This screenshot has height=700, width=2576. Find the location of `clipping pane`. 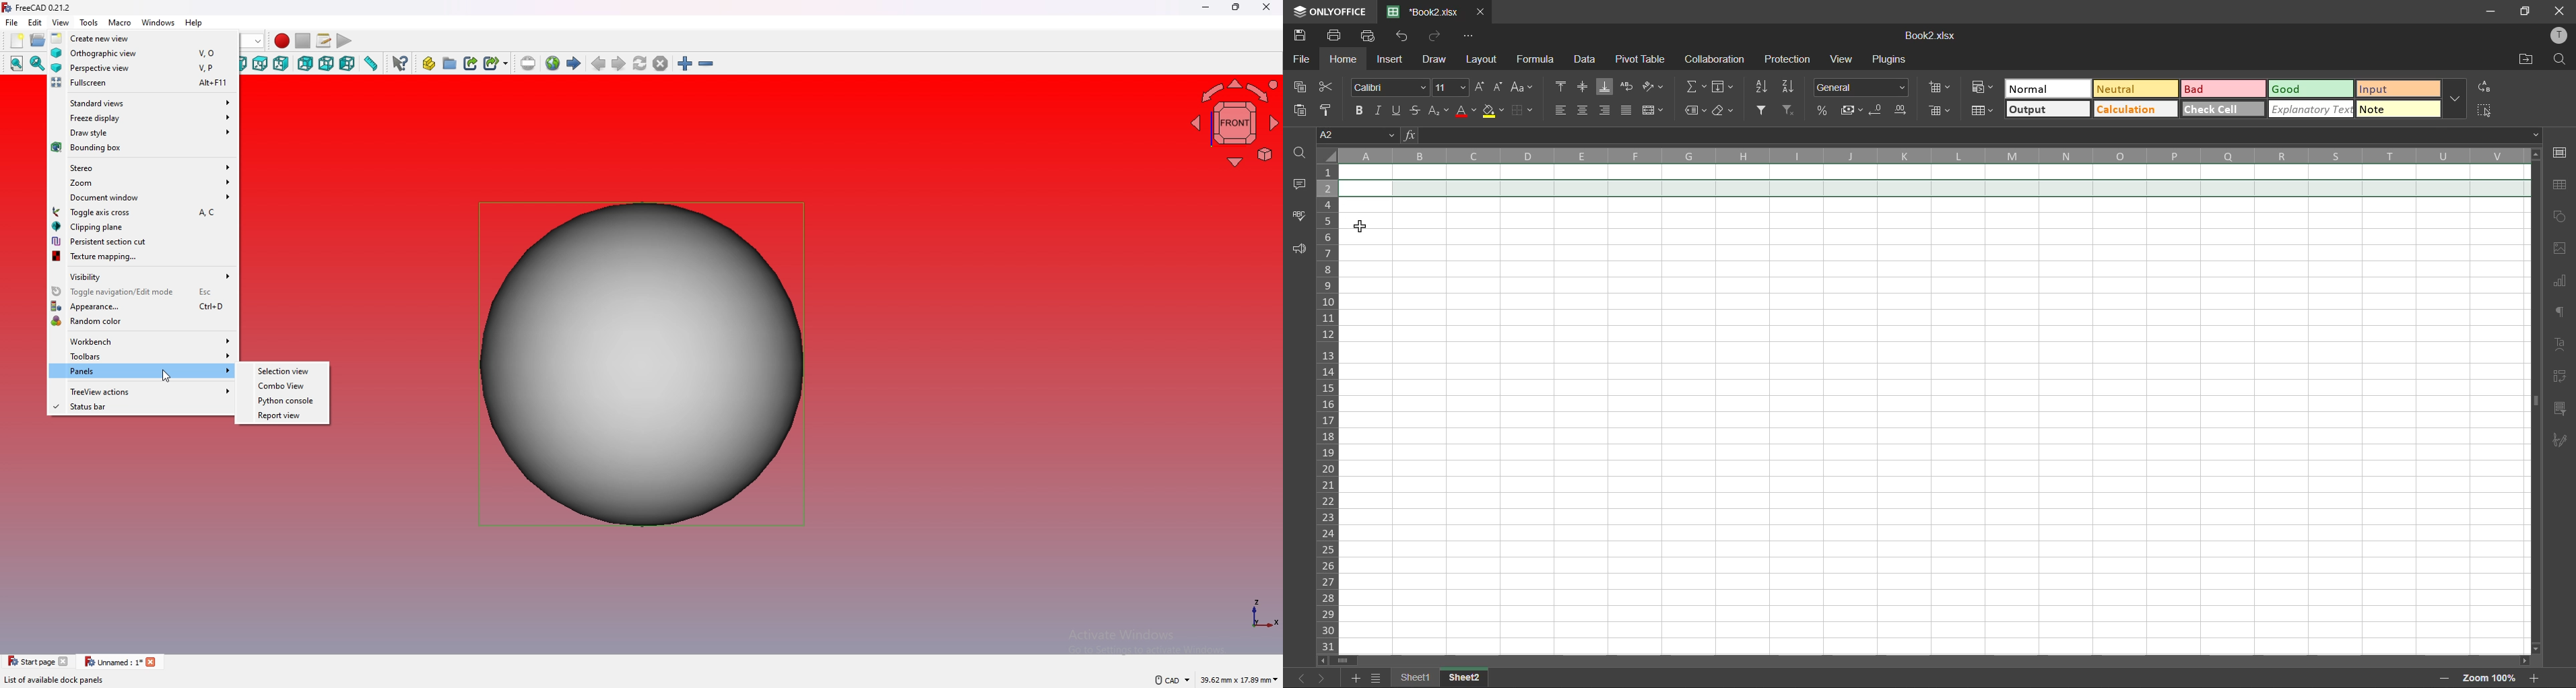

clipping pane is located at coordinates (142, 226).